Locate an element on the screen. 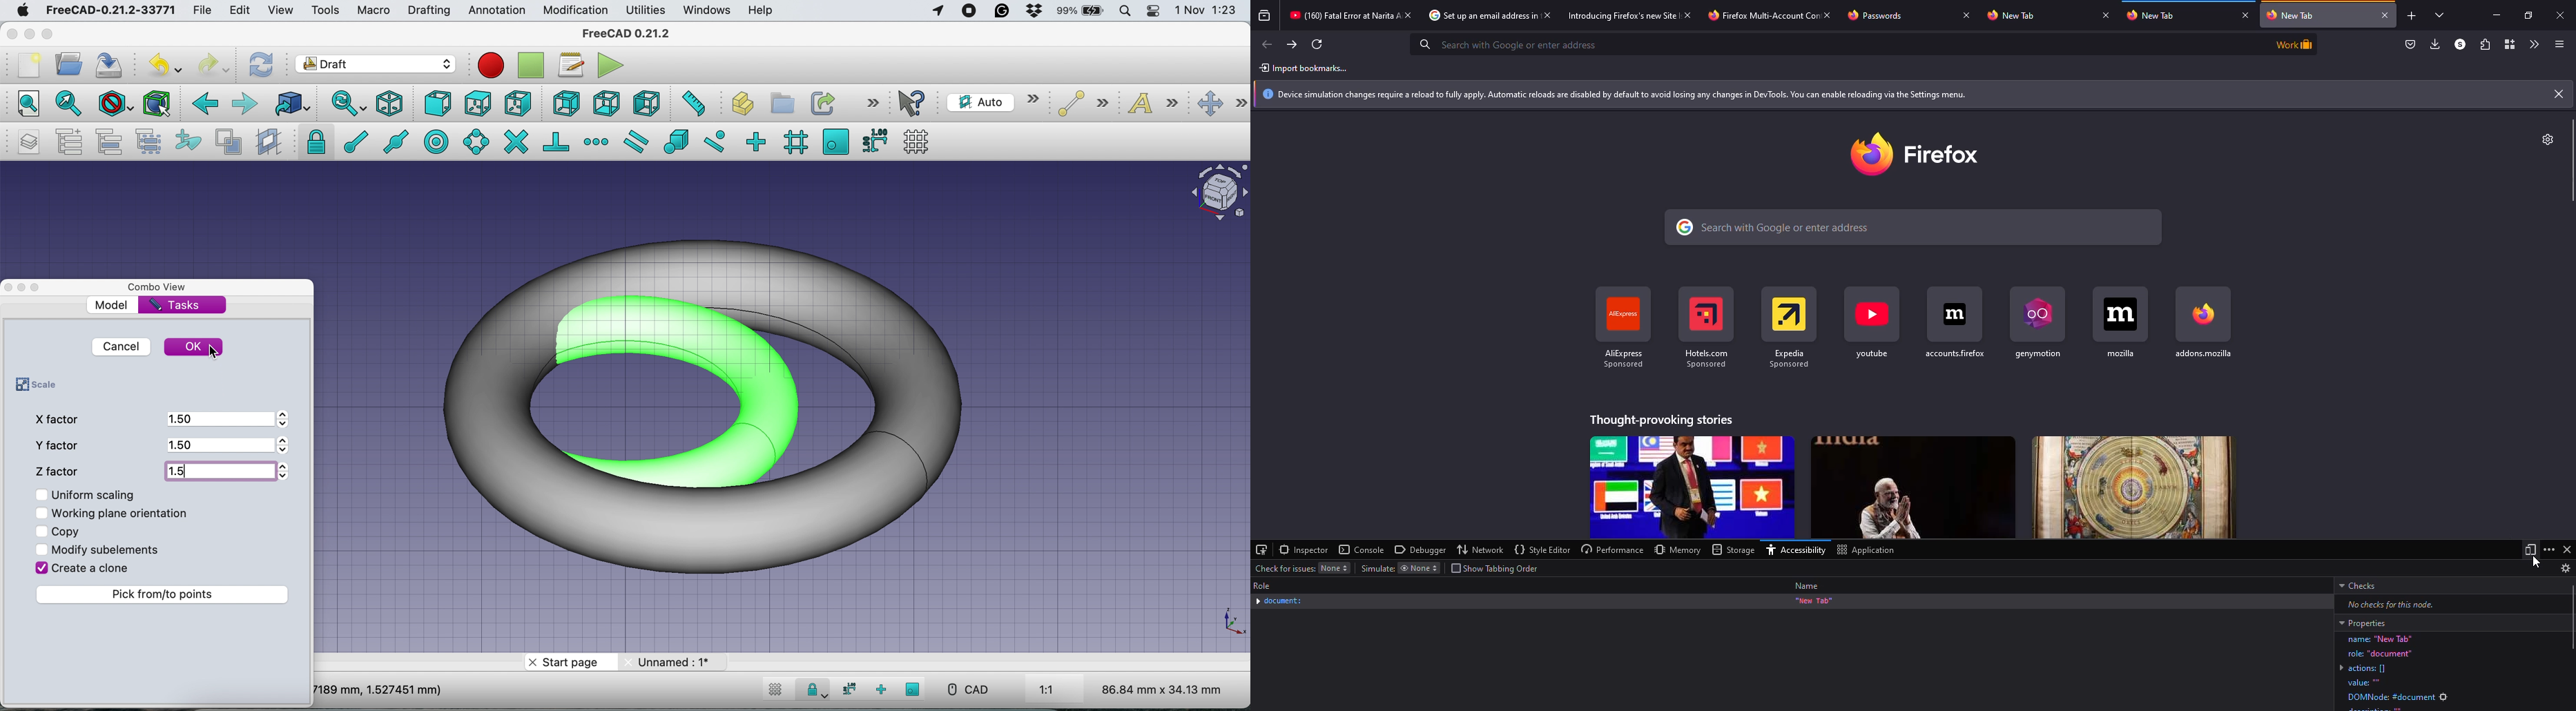 This screenshot has height=728, width=2576. minimise is located at coordinates (29, 31).